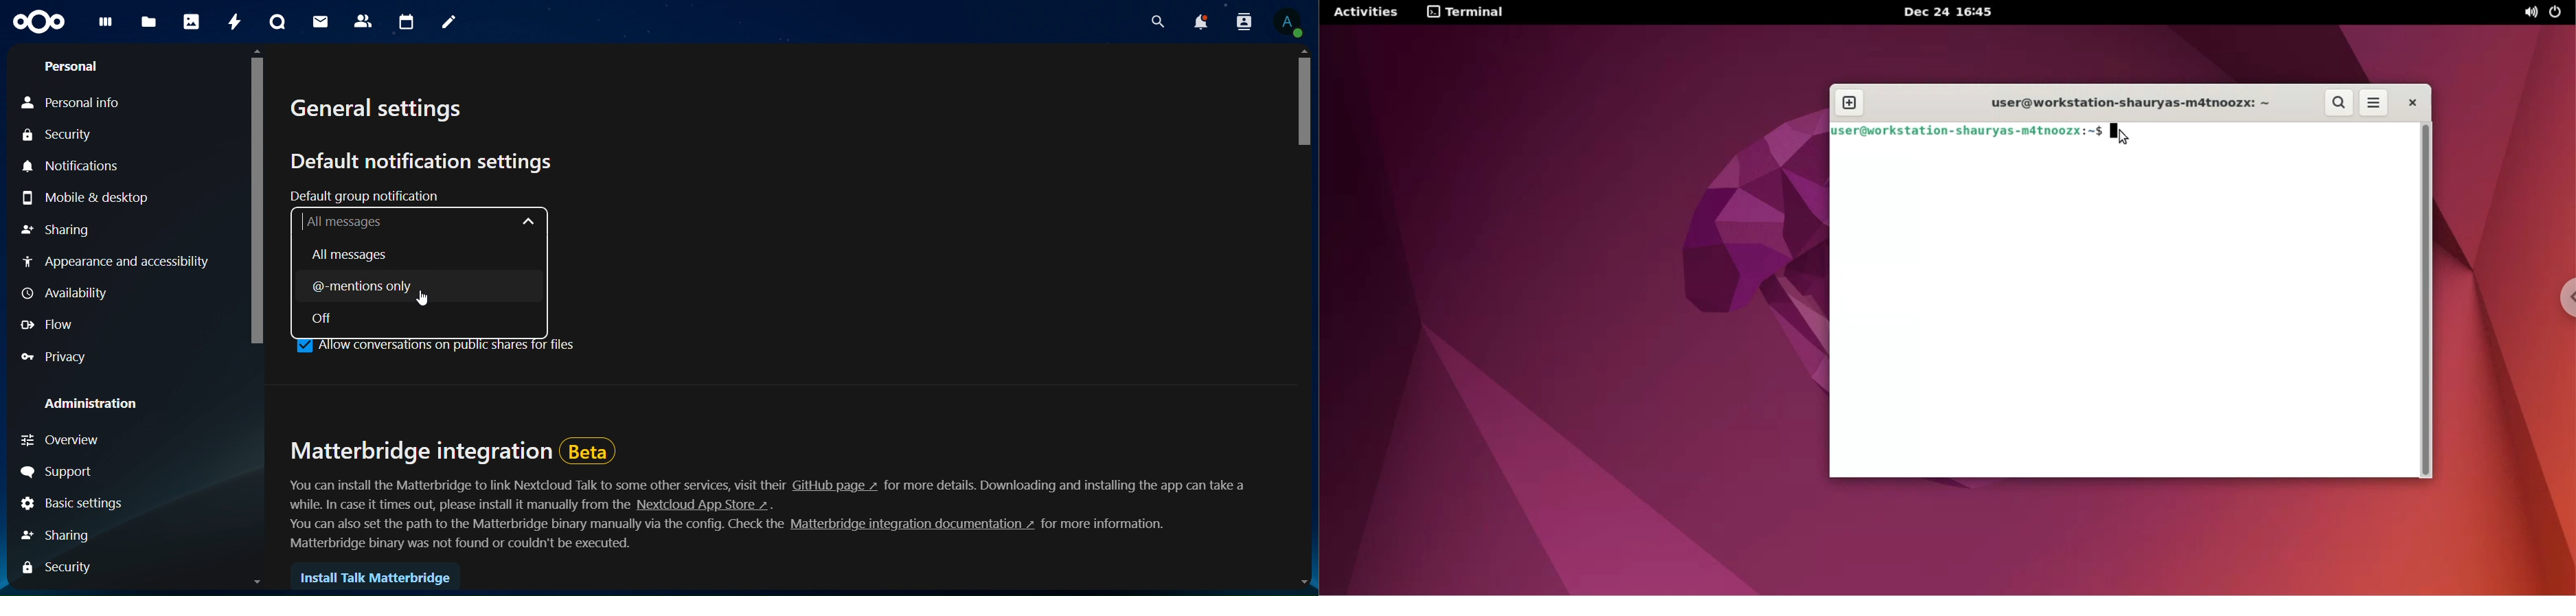 The image size is (2576, 616). What do you see at coordinates (447, 505) in the screenshot?
I see `text` at bounding box center [447, 505].